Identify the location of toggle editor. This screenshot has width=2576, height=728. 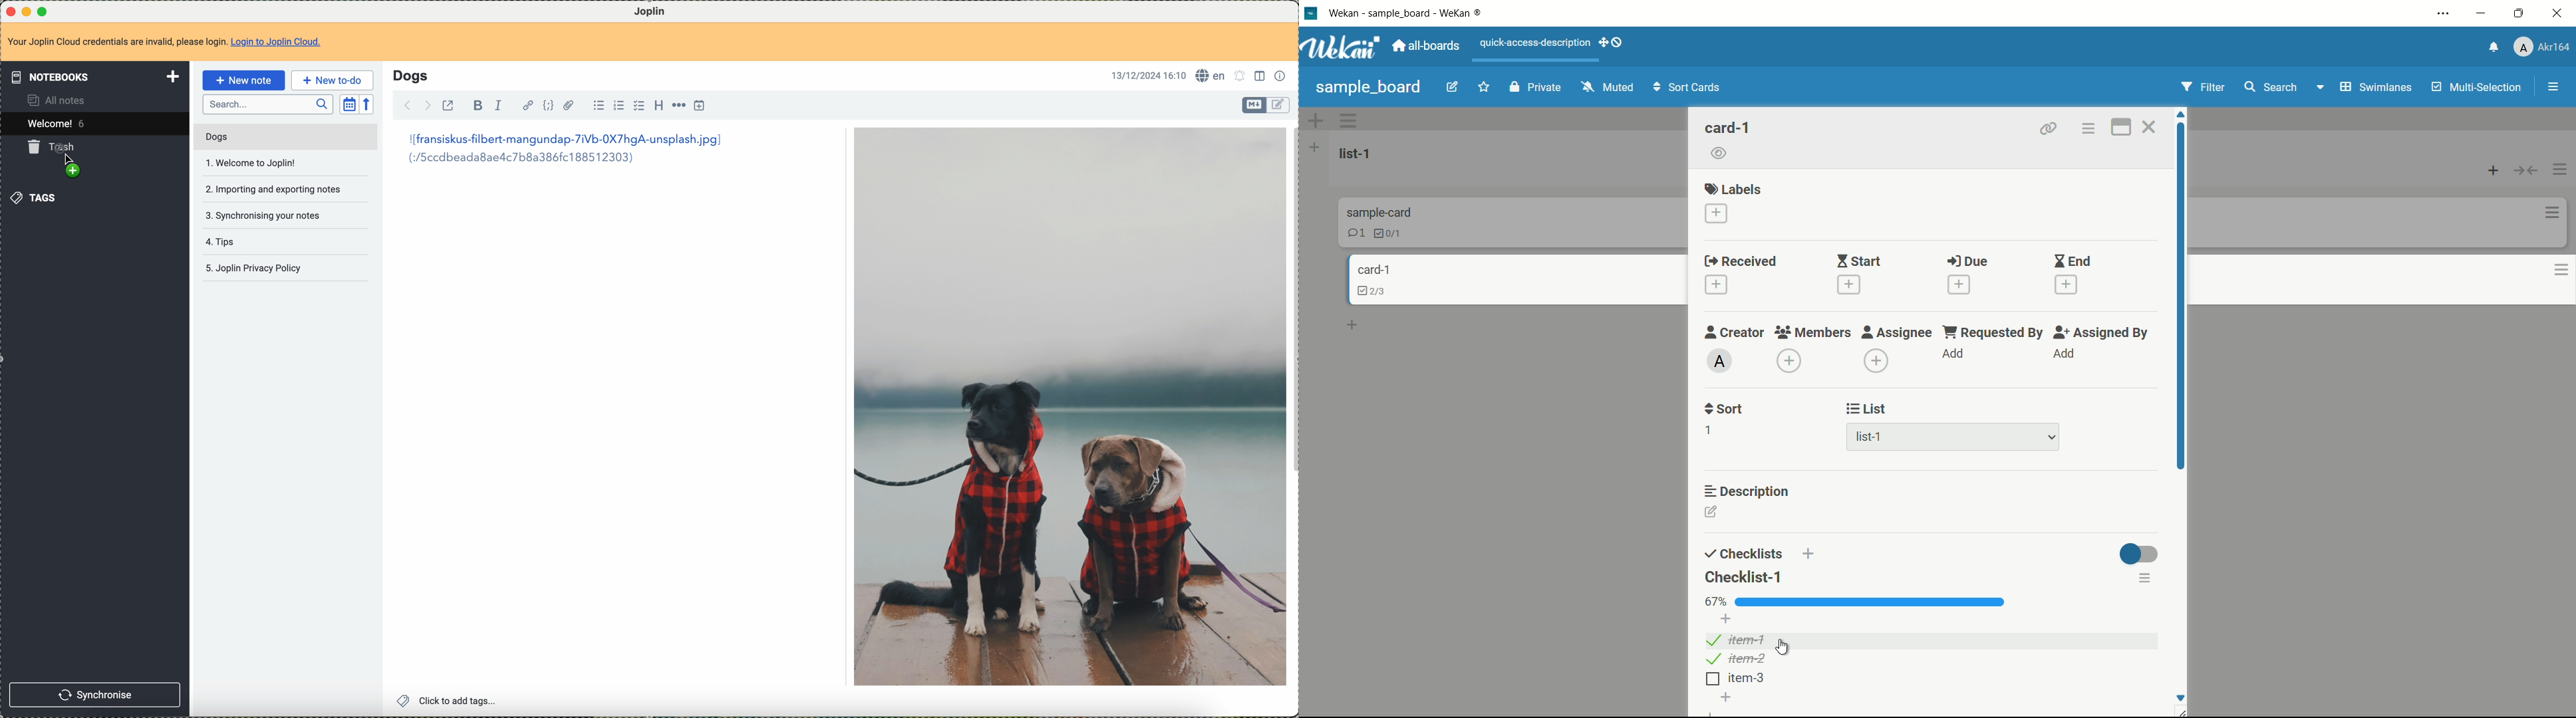
(1253, 105).